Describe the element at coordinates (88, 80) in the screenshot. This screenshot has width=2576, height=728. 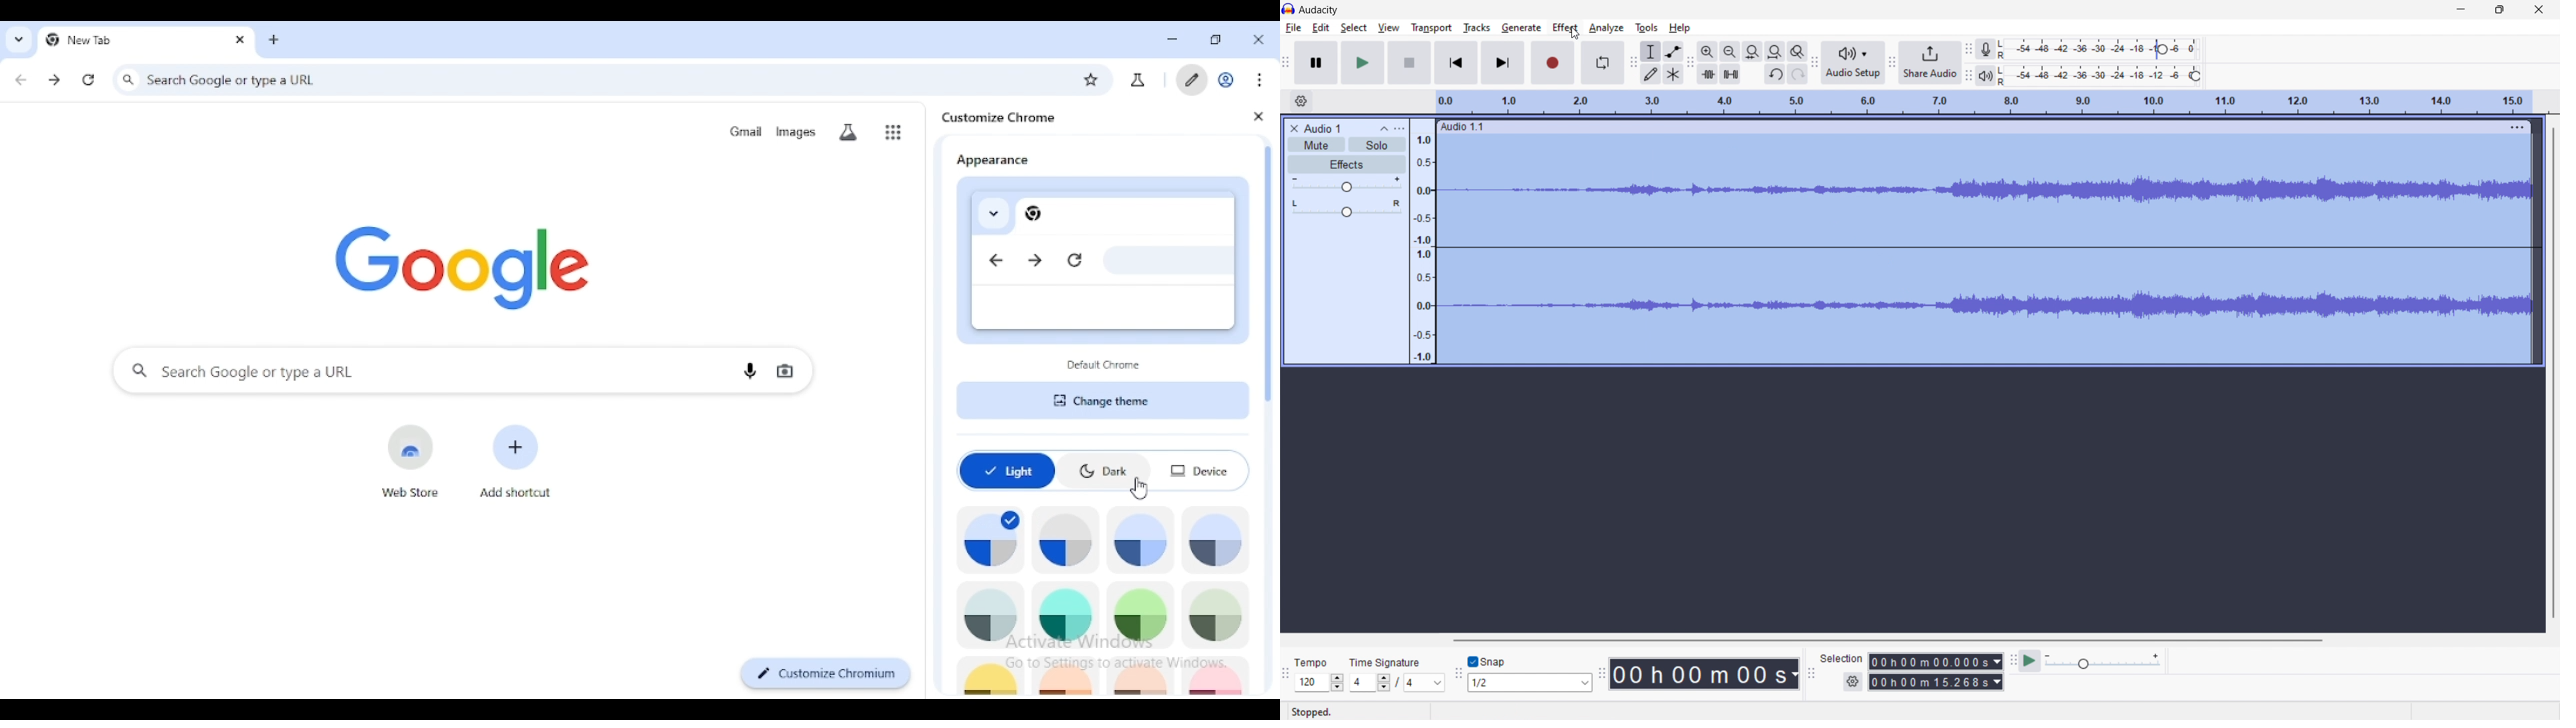
I see `reload this page` at that location.